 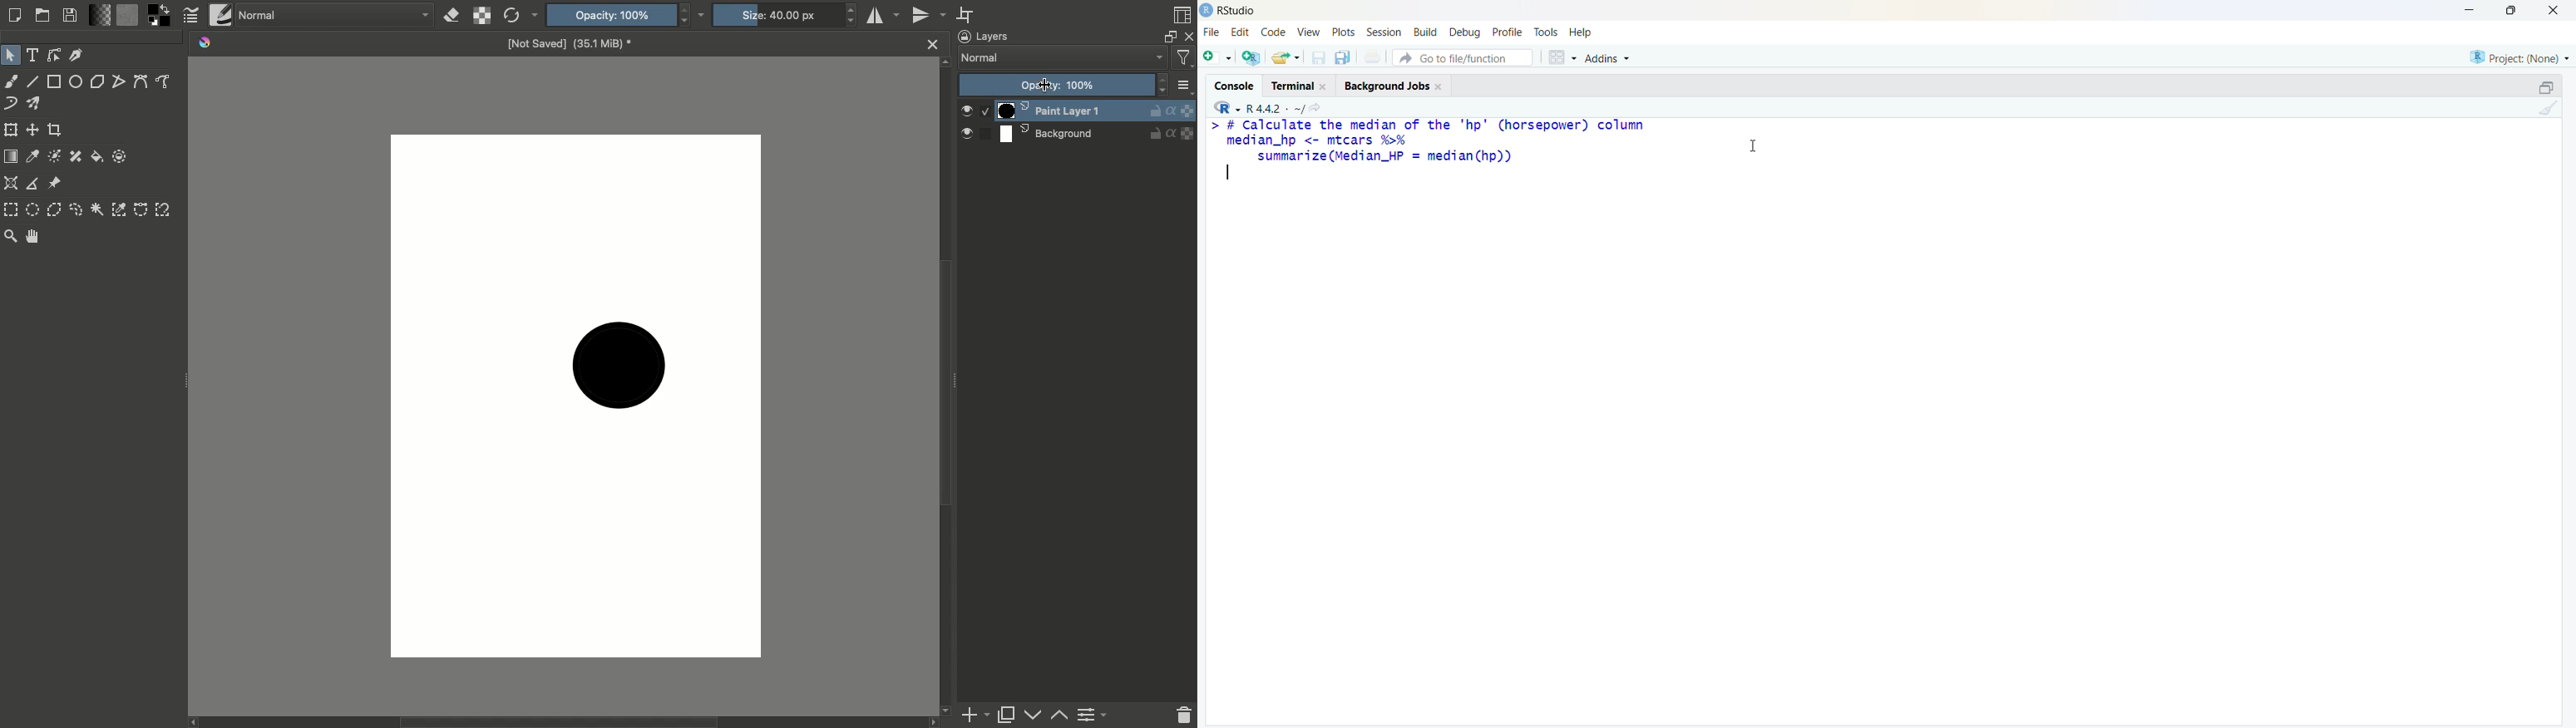 What do you see at coordinates (1608, 57) in the screenshot?
I see `Addins` at bounding box center [1608, 57].